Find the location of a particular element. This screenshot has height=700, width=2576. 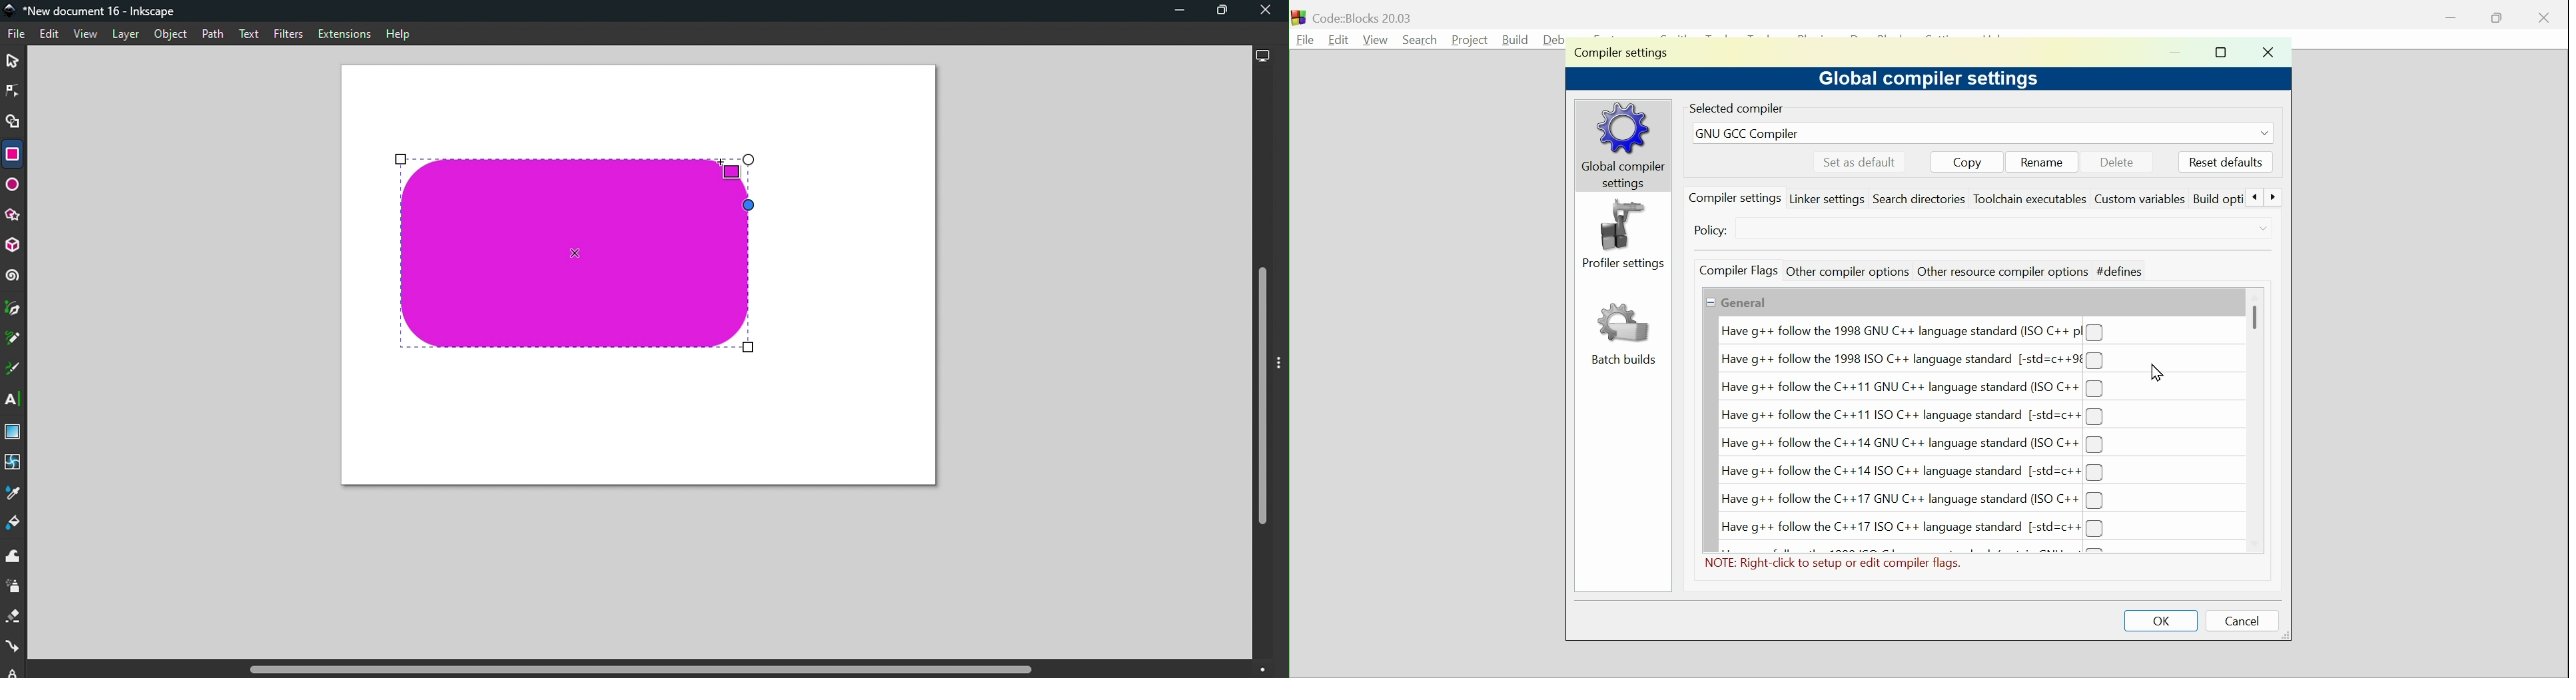

Profiler setting is located at coordinates (1625, 235).